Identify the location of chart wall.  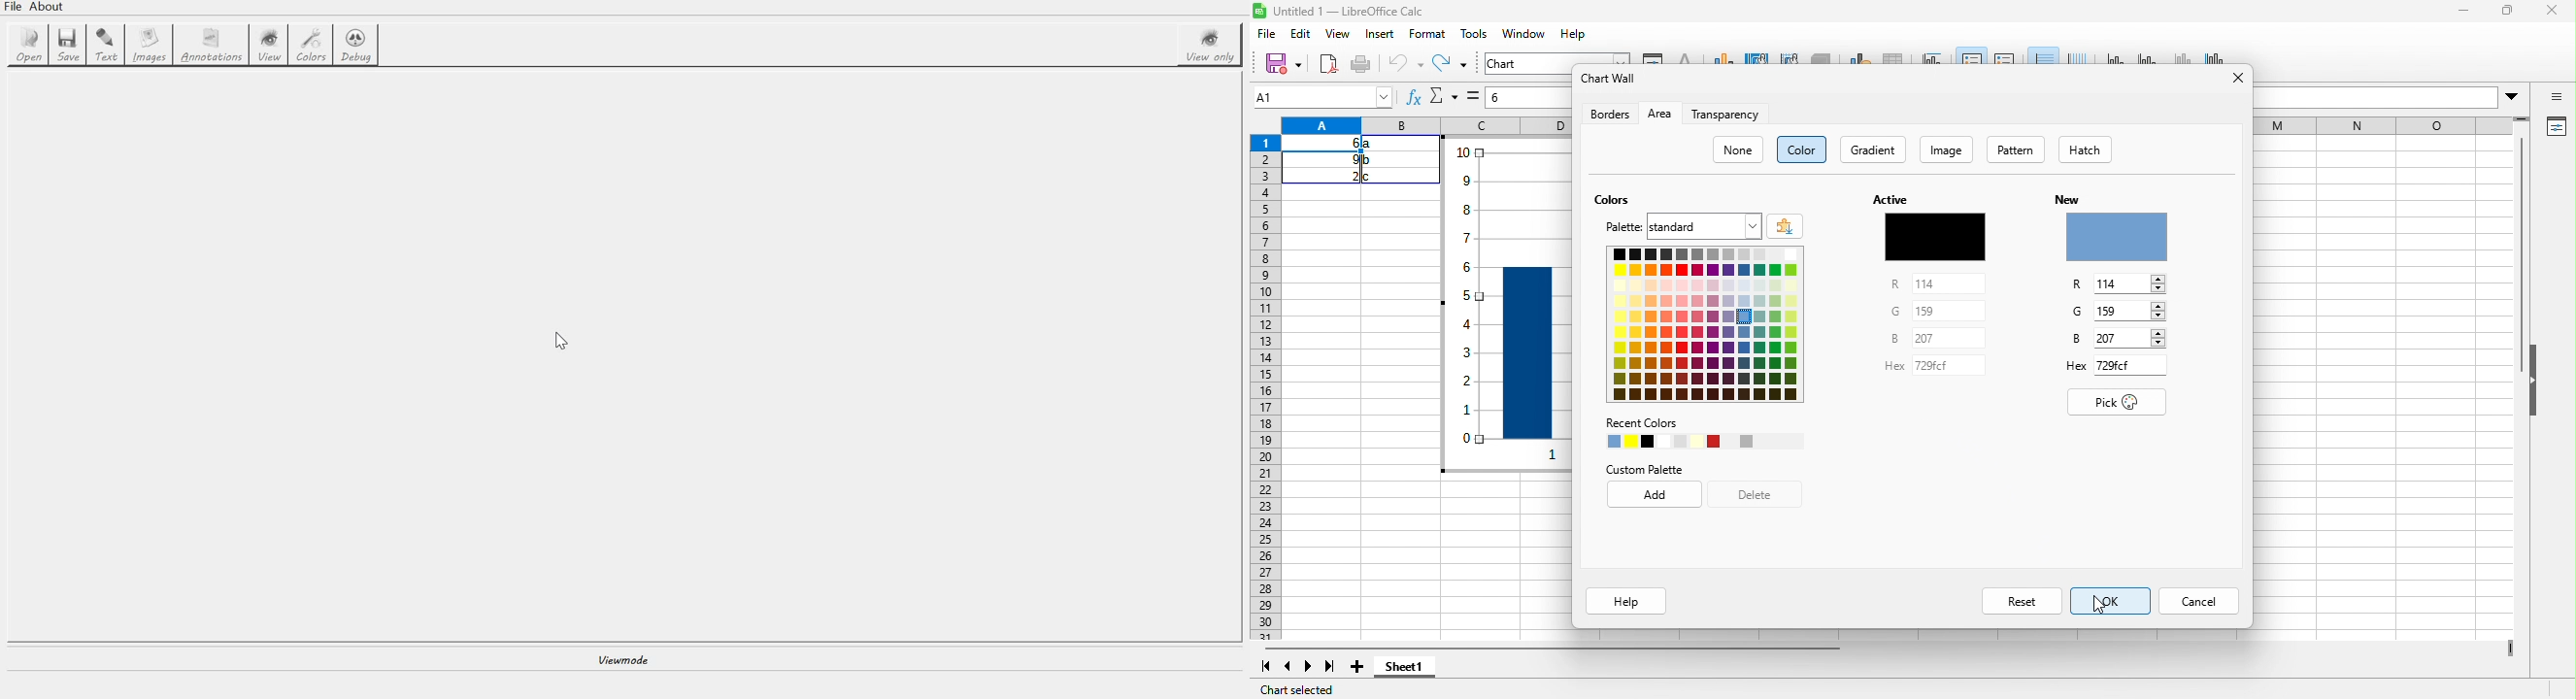
(1611, 79).